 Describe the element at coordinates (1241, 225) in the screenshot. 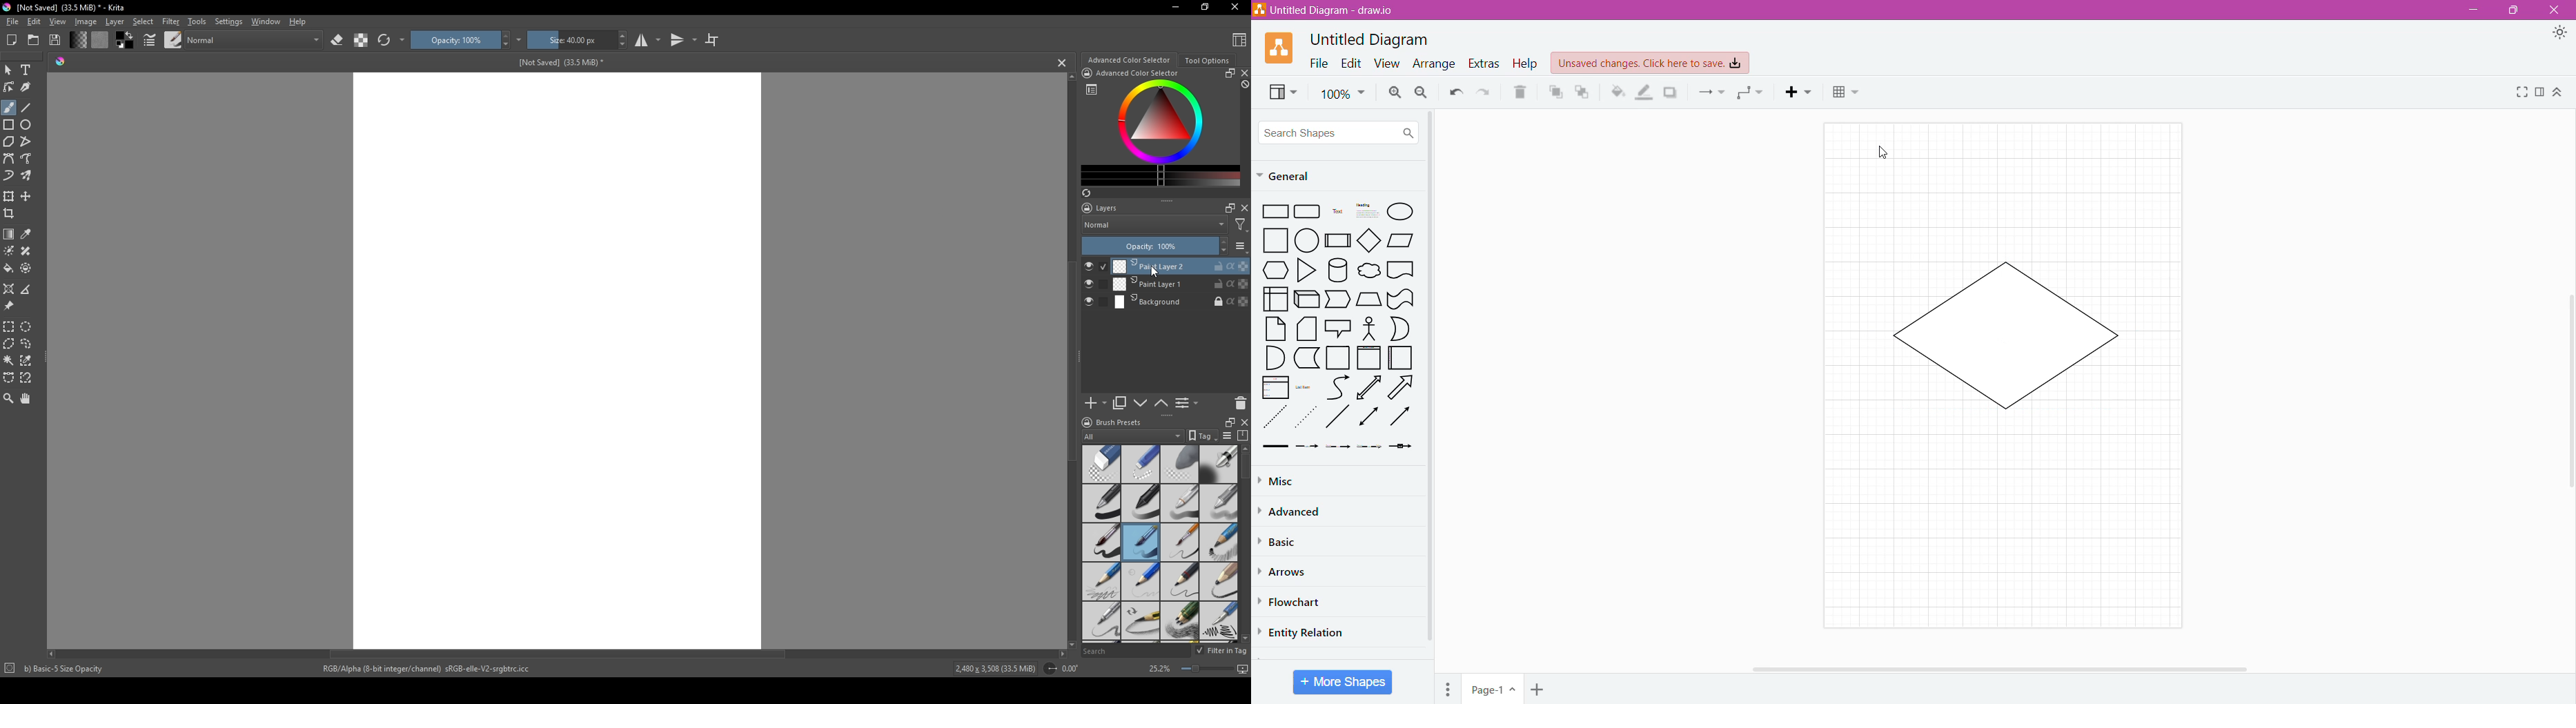

I see `filter` at that location.